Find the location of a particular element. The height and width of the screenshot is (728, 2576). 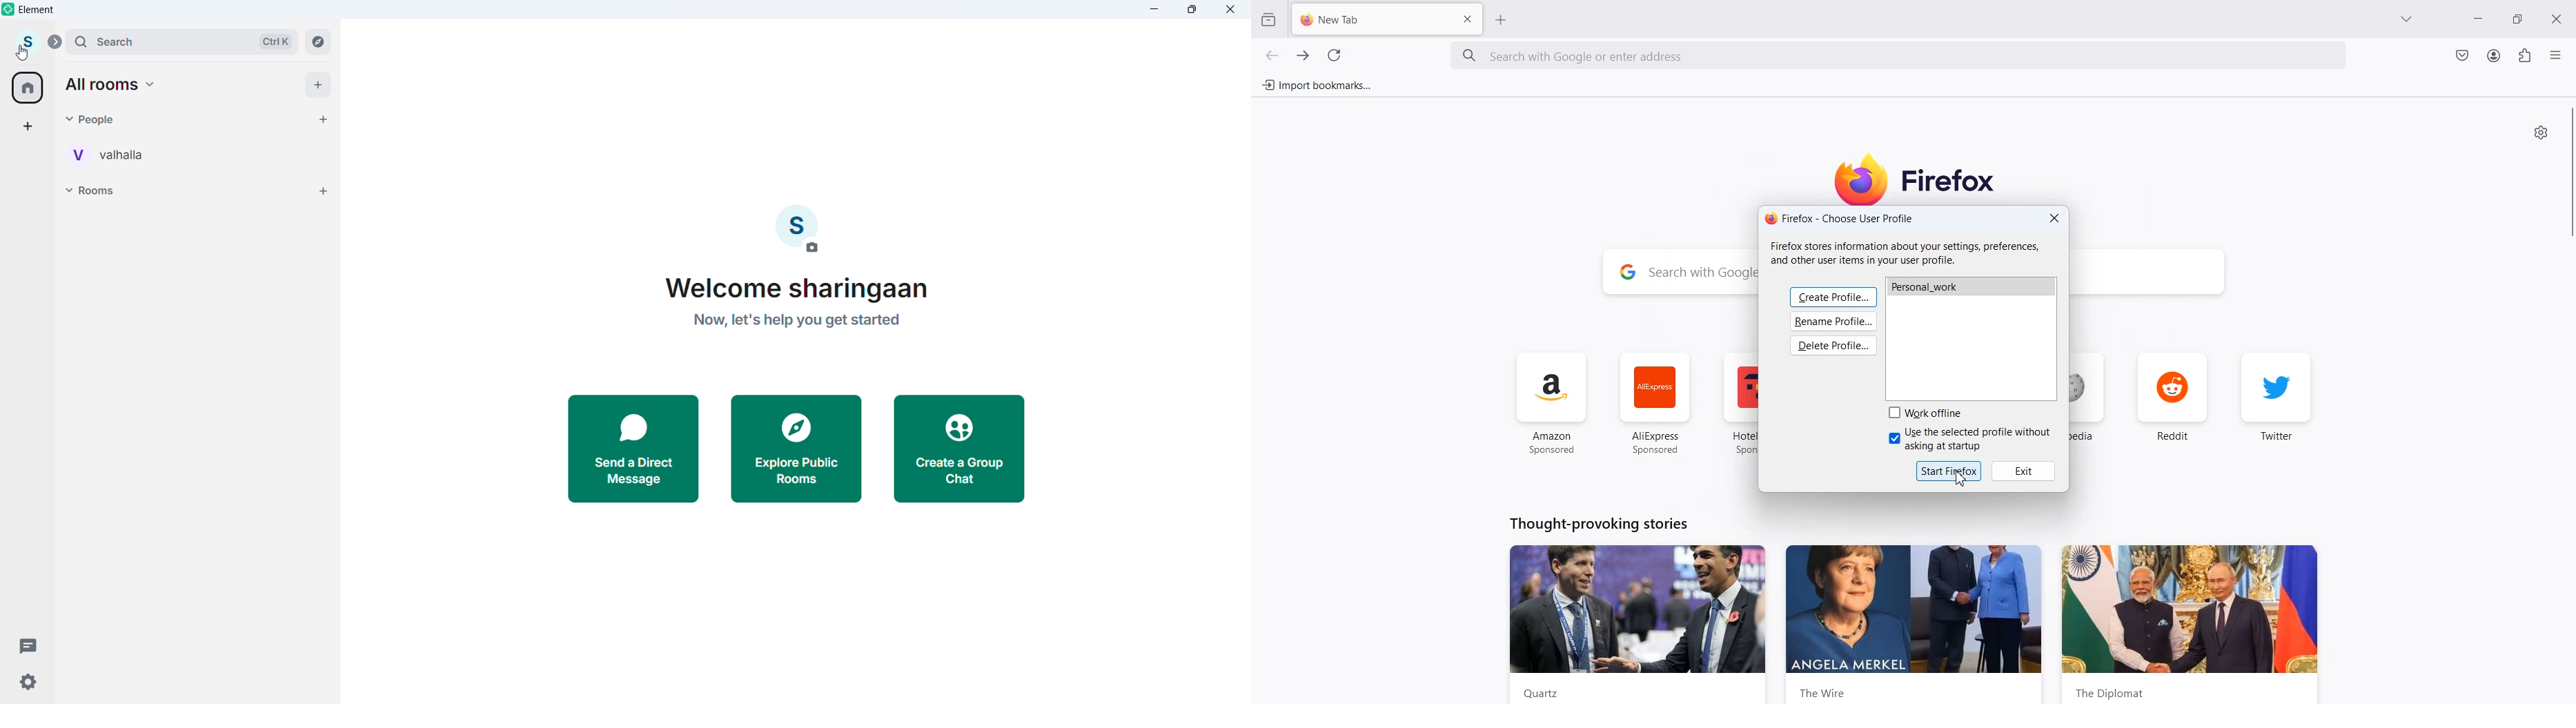

Add rooms  is located at coordinates (323, 191).